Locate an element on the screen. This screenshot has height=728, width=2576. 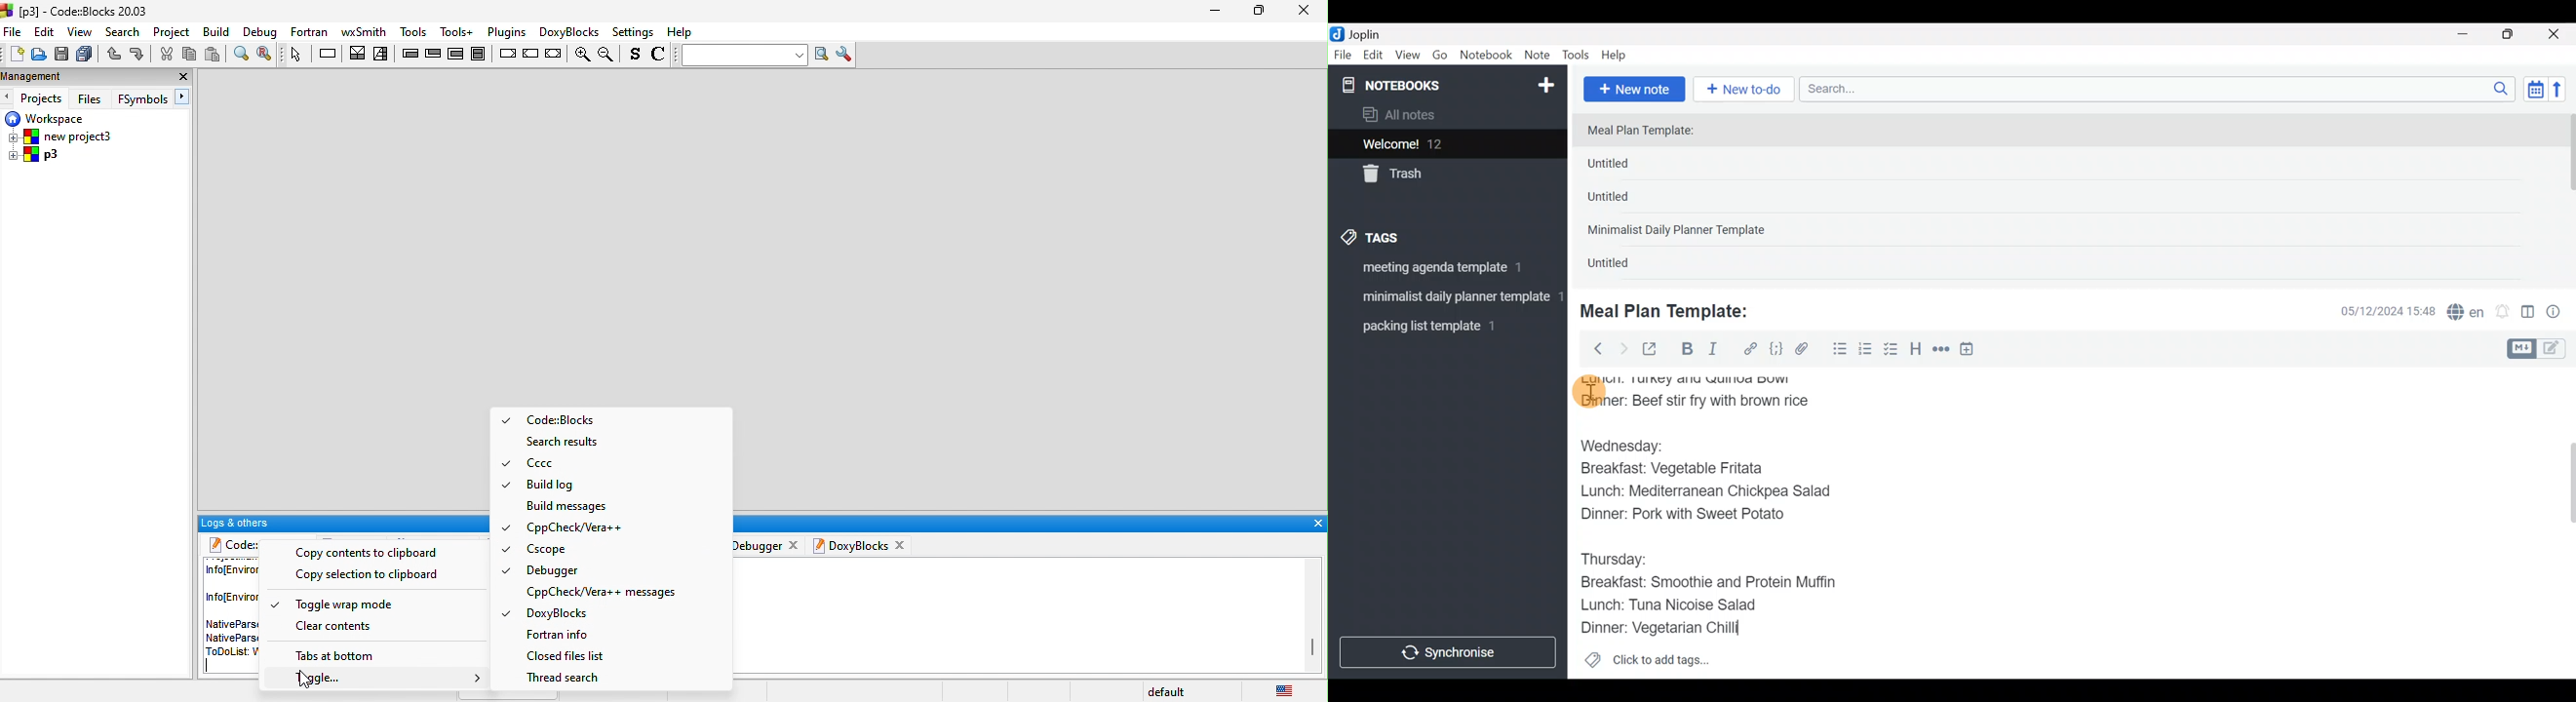
Cppcheck/Vera++ is located at coordinates (576, 527).